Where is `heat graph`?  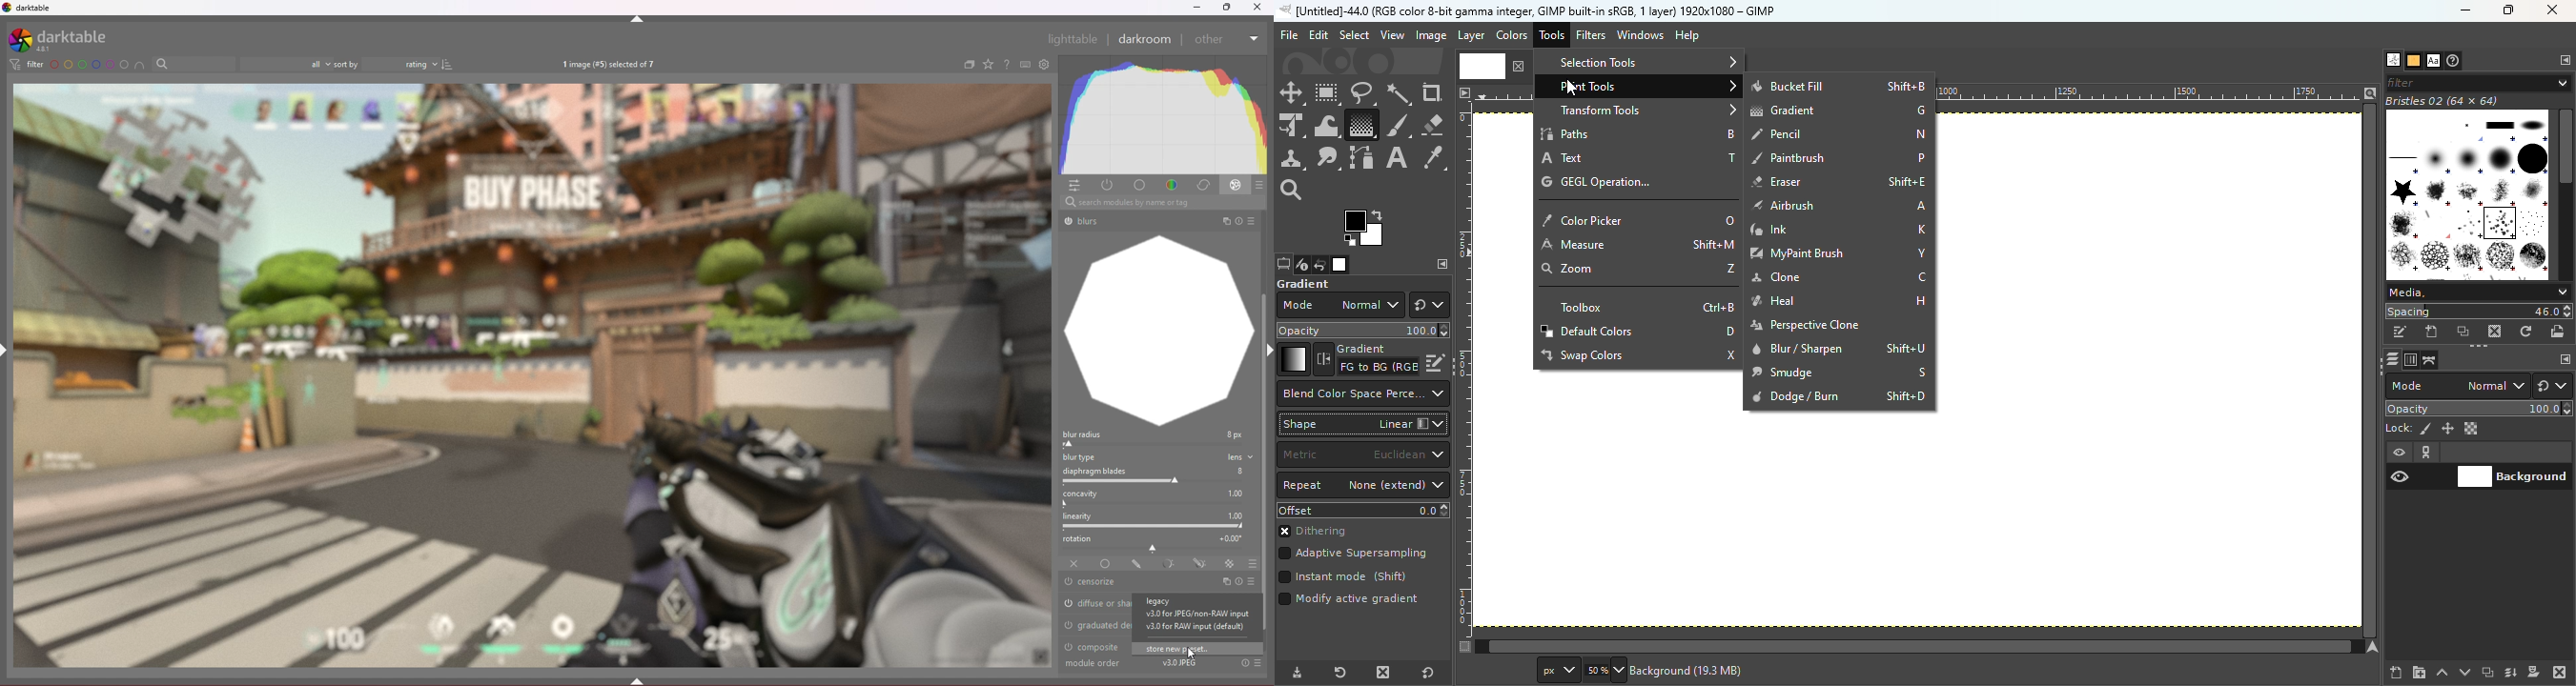 heat graph is located at coordinates (1163, 115).